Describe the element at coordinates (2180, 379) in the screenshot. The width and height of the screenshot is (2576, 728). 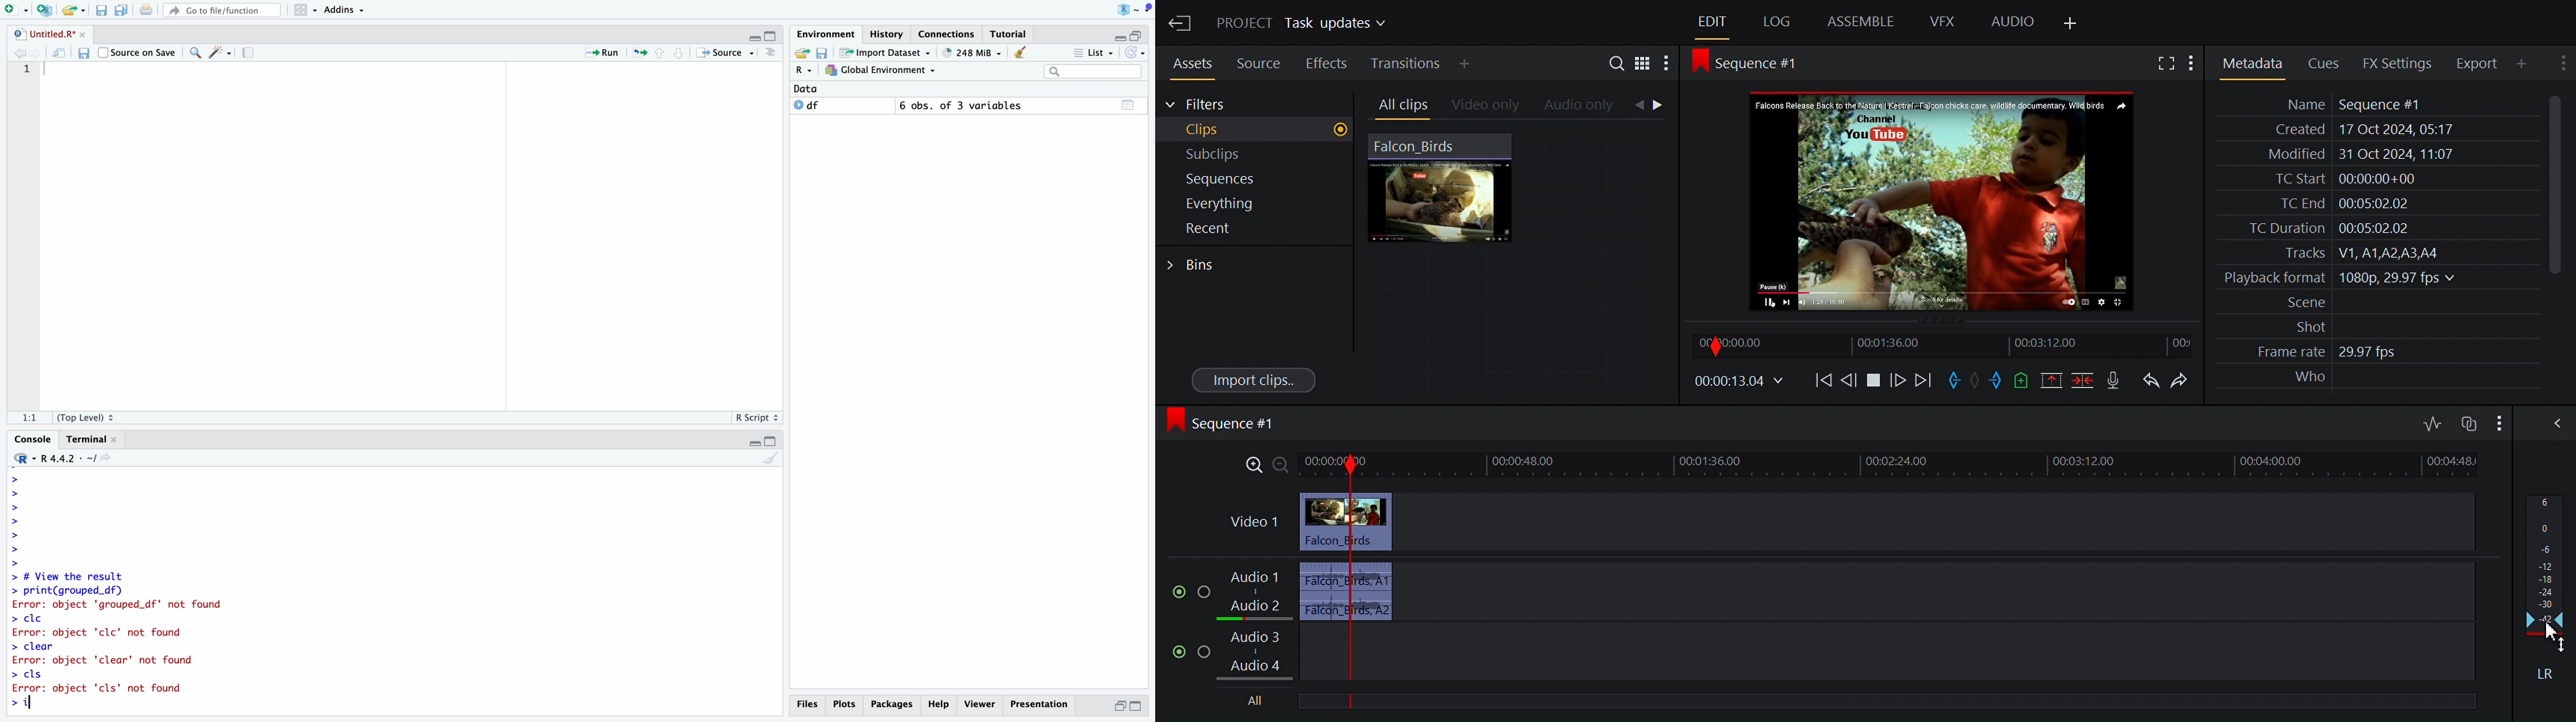
I see `Redo` at that location.